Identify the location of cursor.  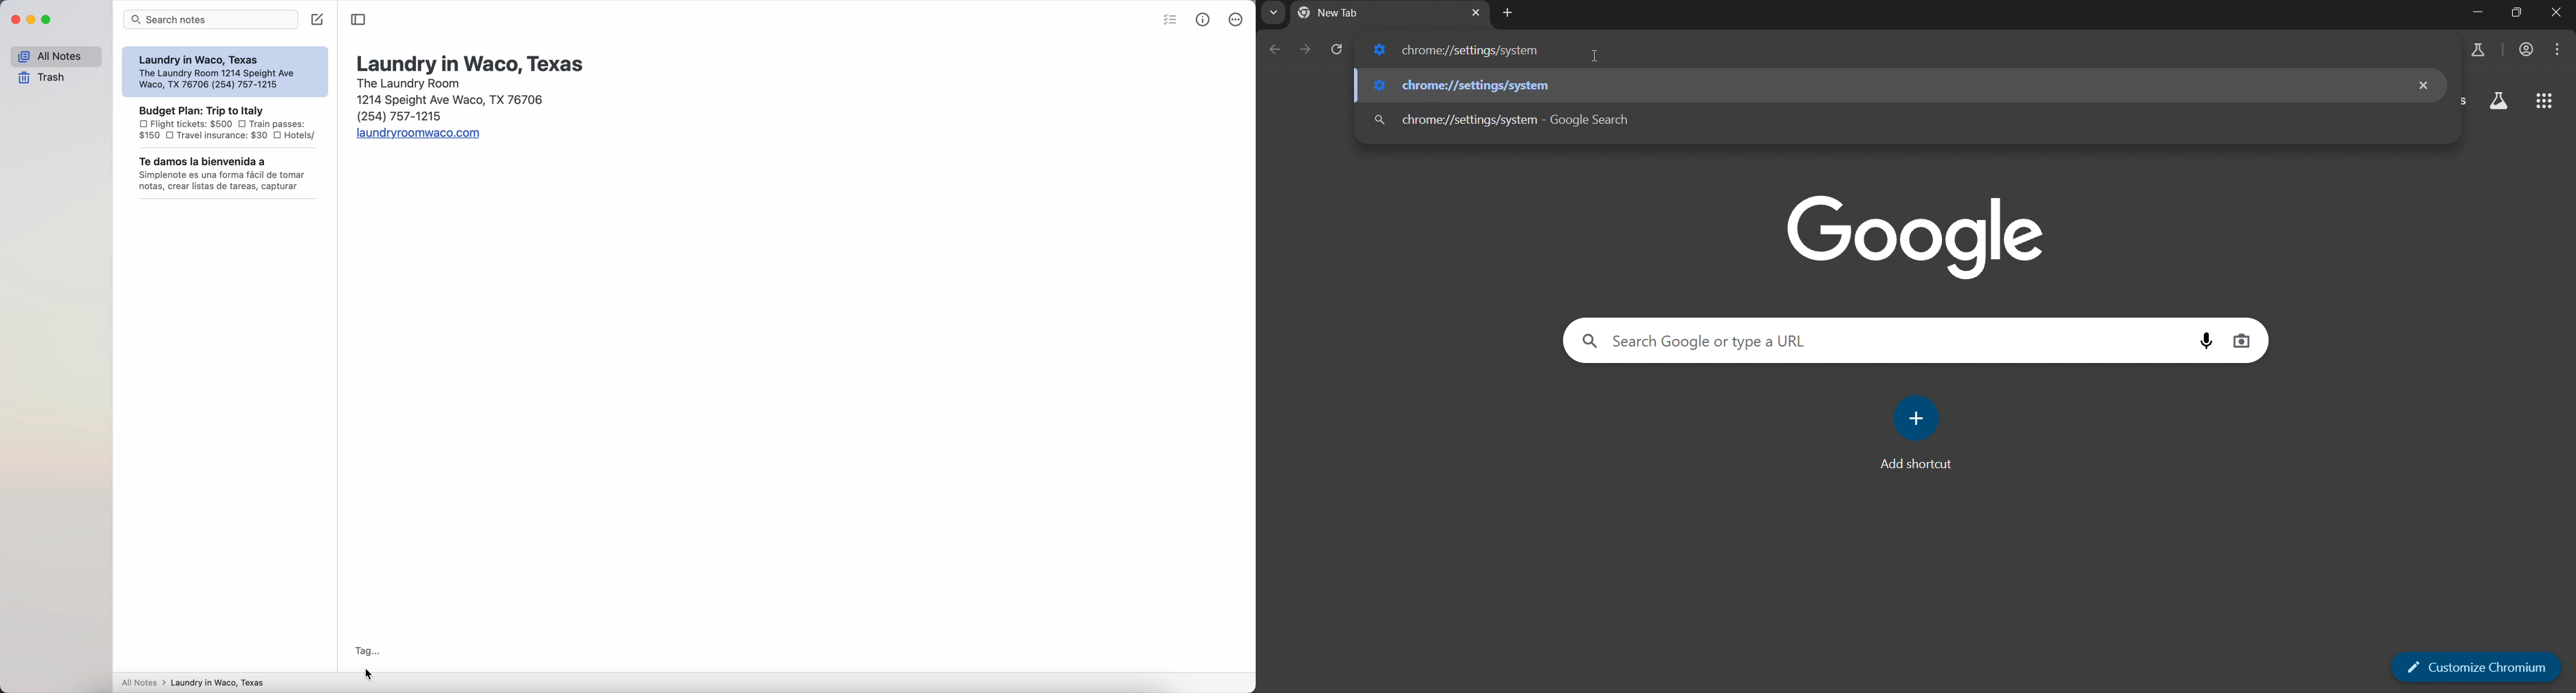
(368, 675).